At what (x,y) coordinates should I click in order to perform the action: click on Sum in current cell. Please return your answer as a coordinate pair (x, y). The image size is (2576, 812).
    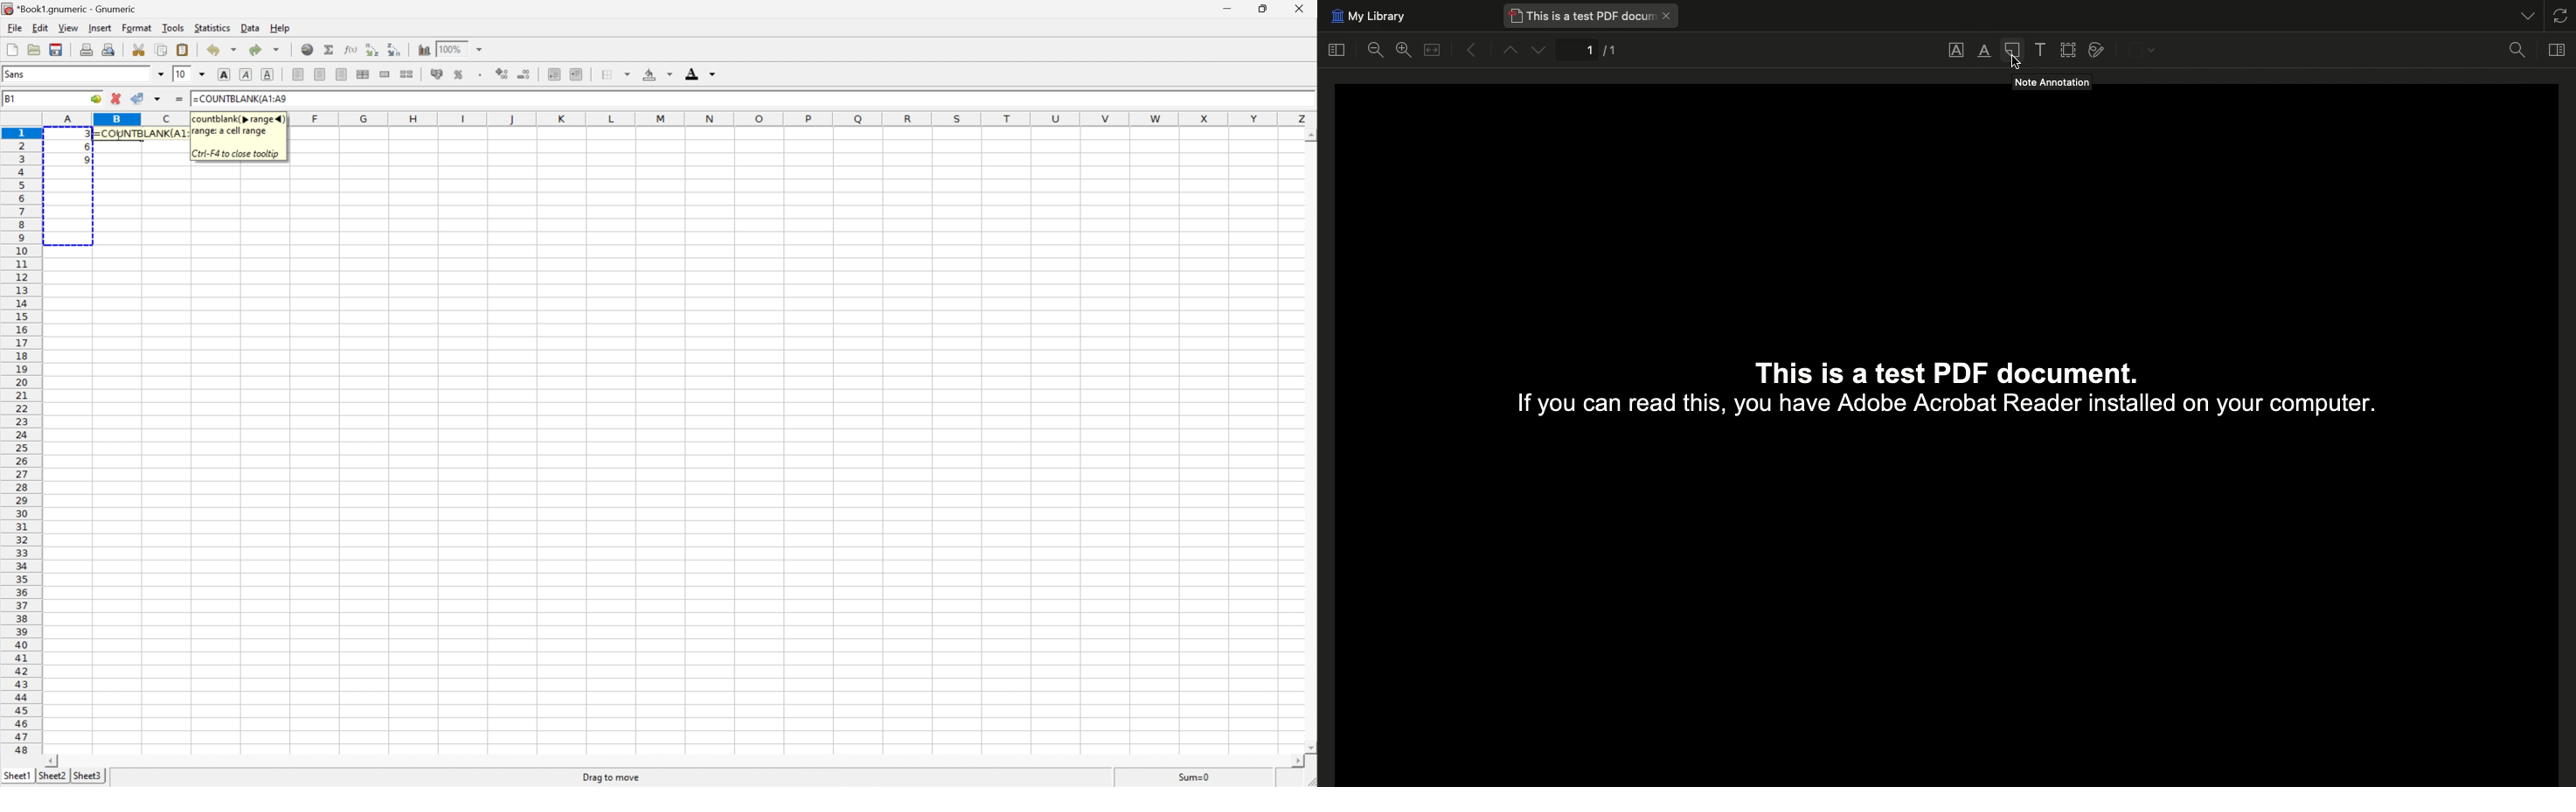
    Looking at the image, I should click on (330, 50).